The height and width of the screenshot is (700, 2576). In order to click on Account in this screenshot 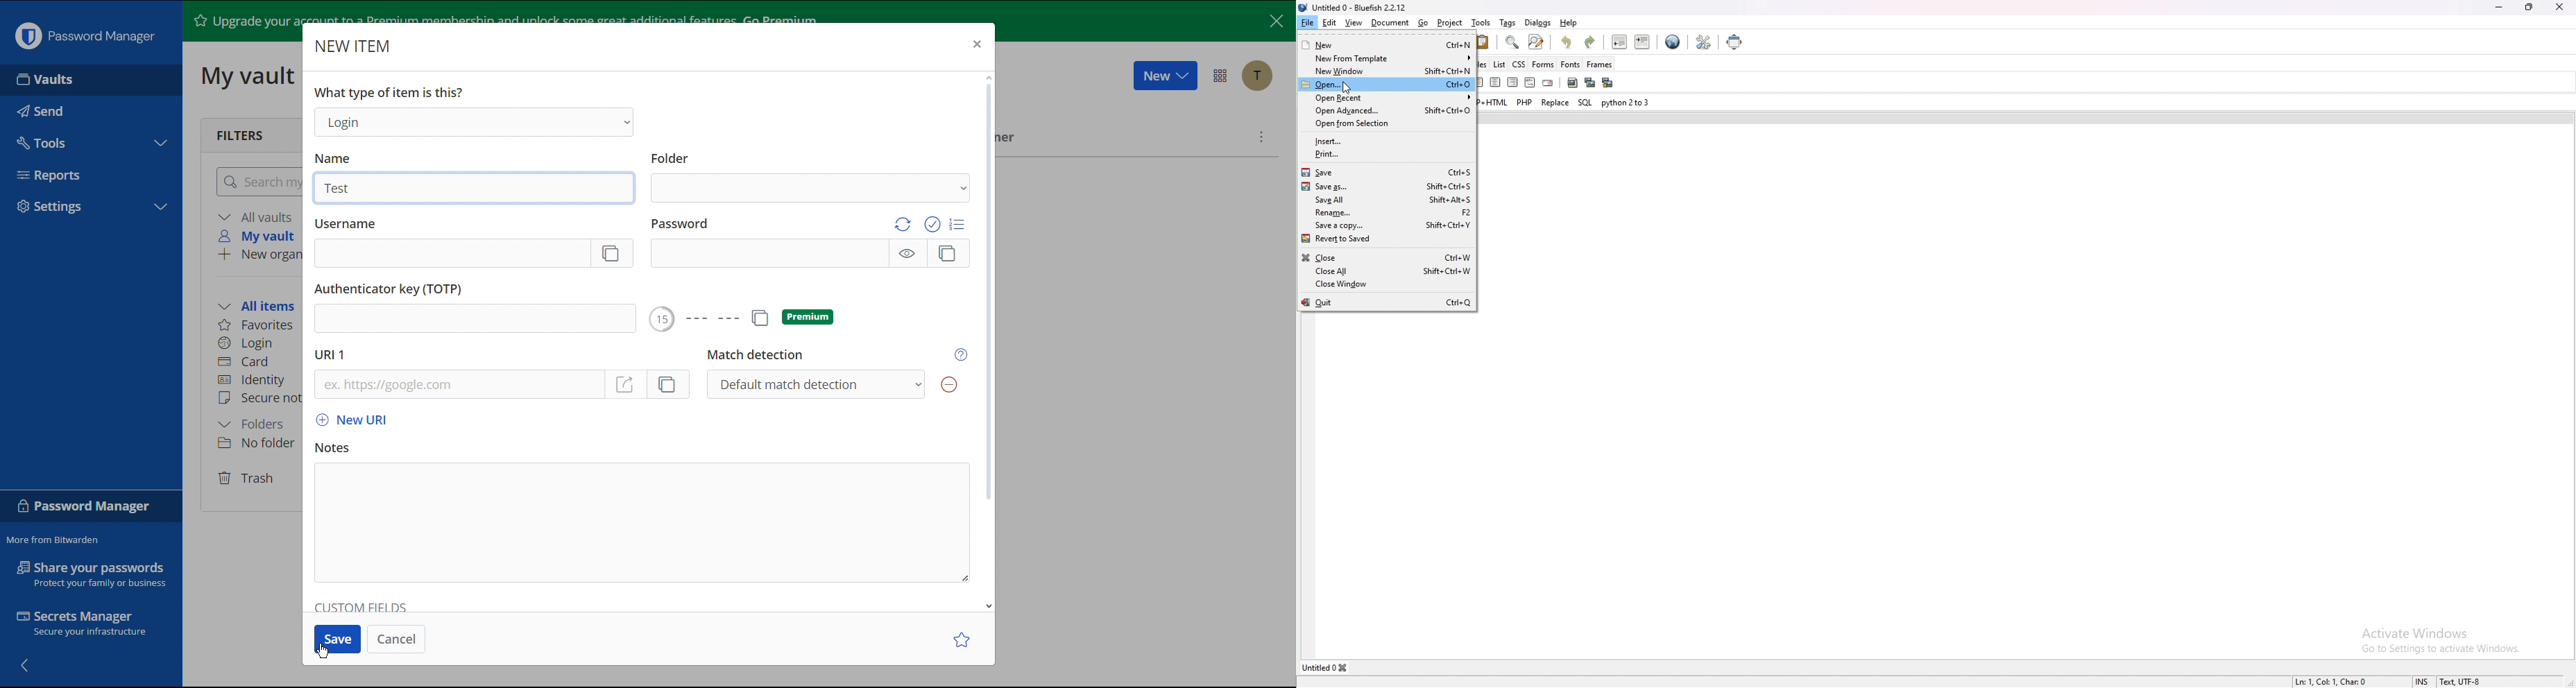, I will do `click(1257, 77)`.